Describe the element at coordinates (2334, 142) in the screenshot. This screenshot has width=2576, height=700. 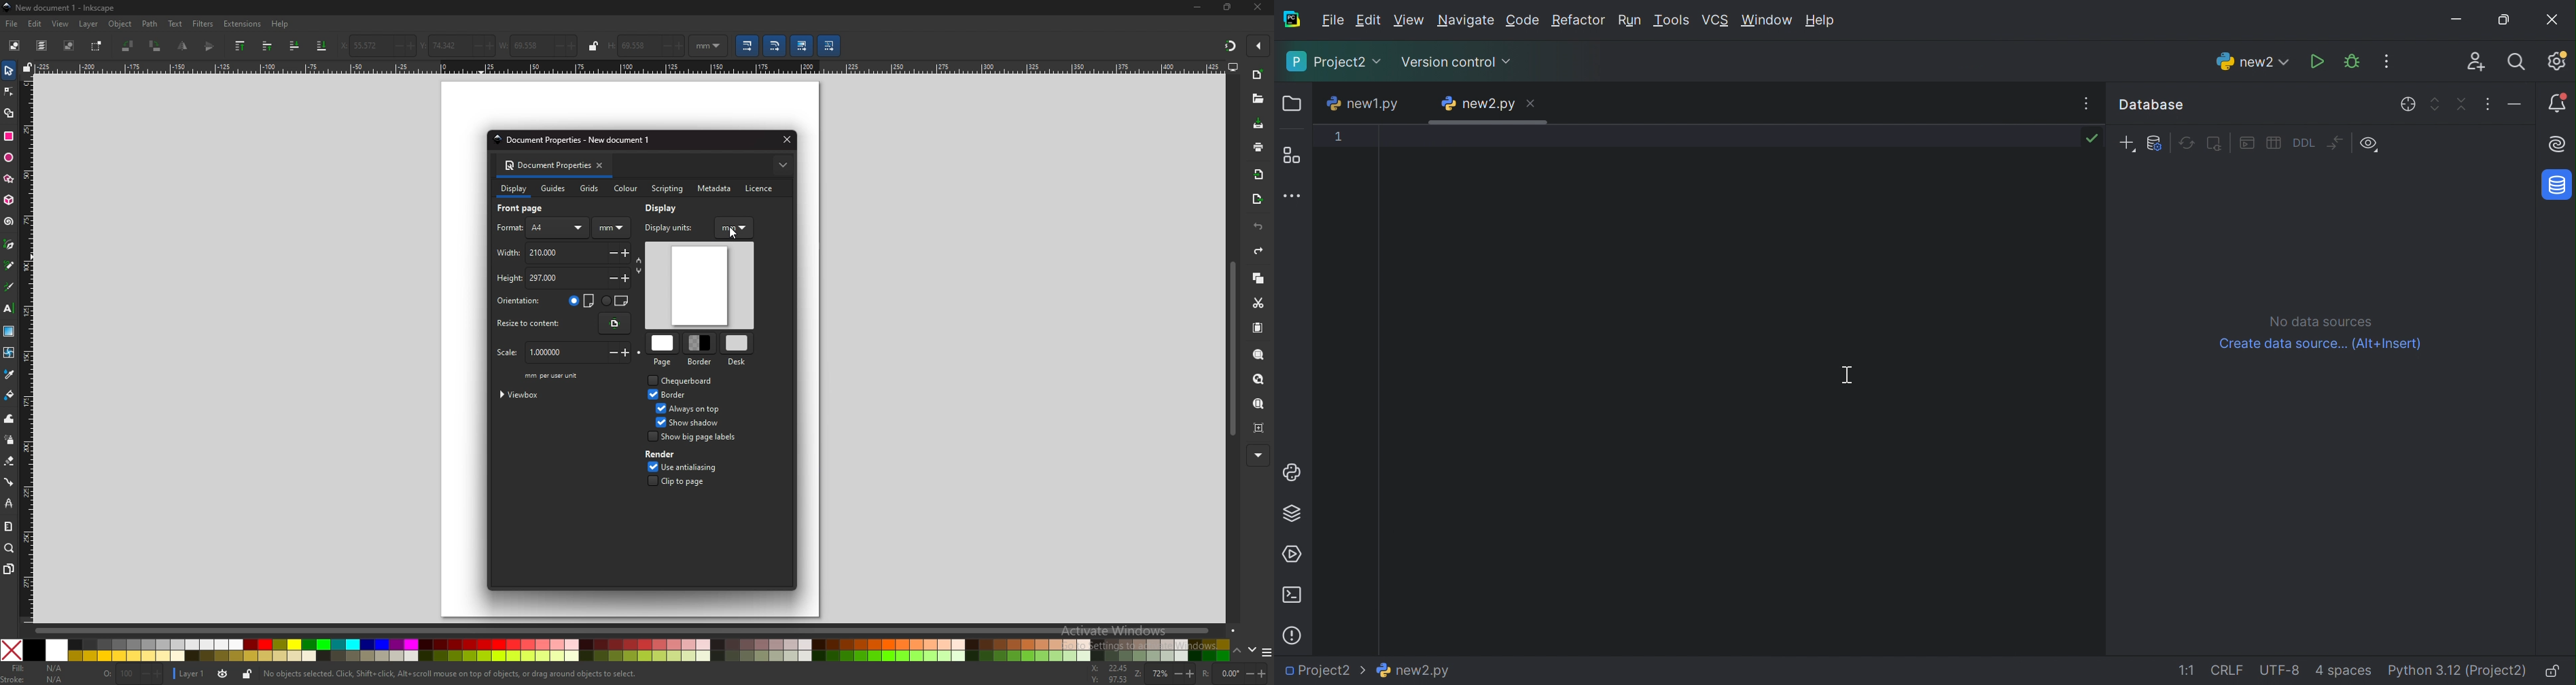
I see `Compare structure` at that location.